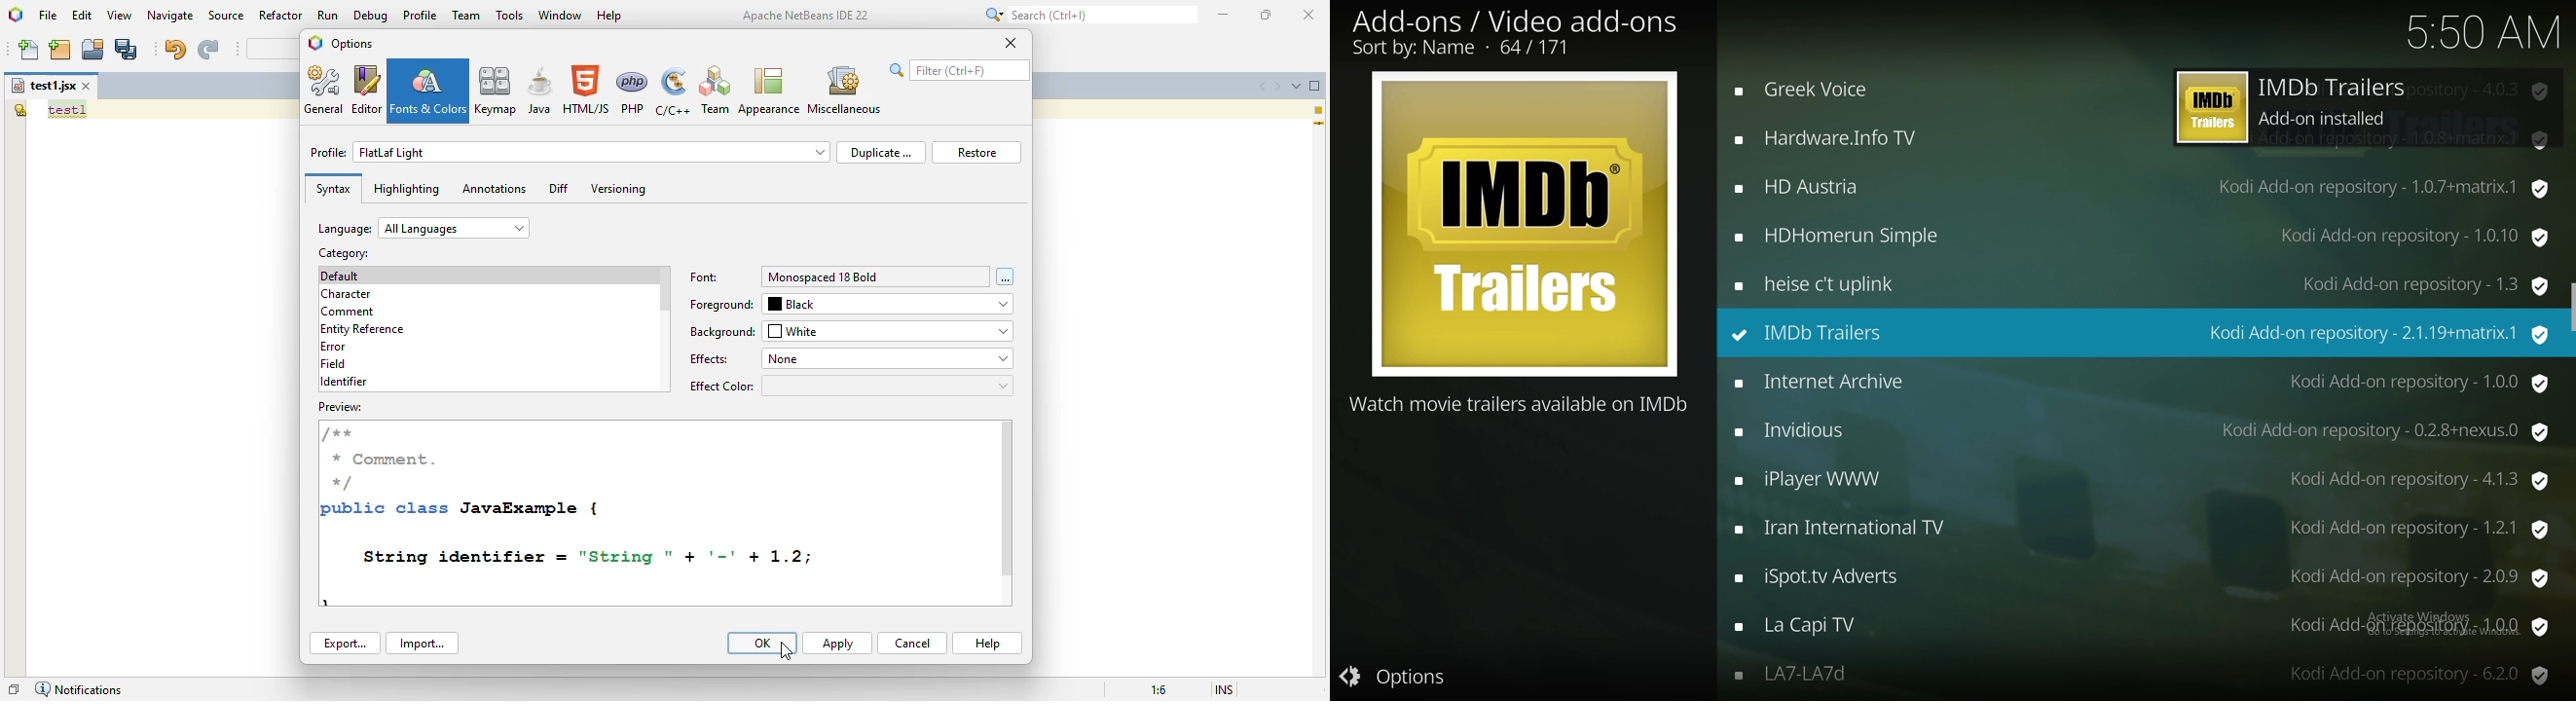 Image resolution: width=2576 pixels, height=728 pixels. What do you see at coordinates (634, 91) in the screenshot?
I see `PHP` at bounding box center [634, 91].